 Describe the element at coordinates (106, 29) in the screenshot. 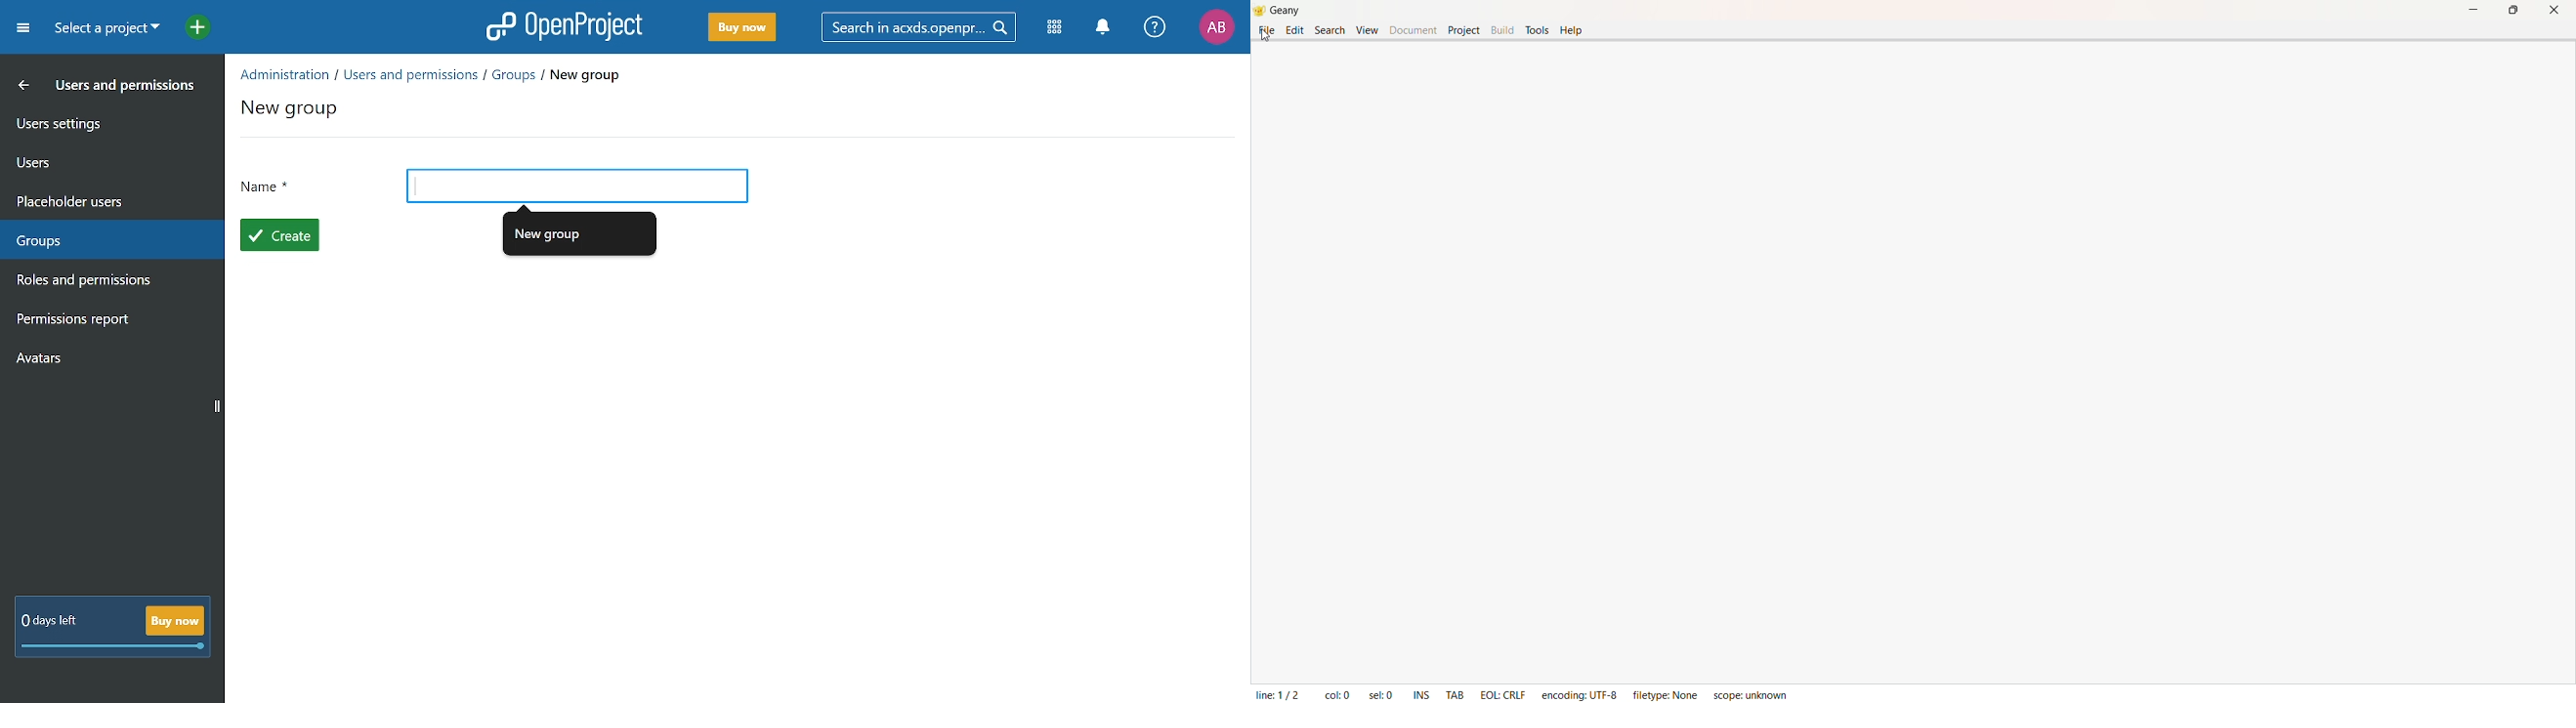

I see `Current project` at that location.